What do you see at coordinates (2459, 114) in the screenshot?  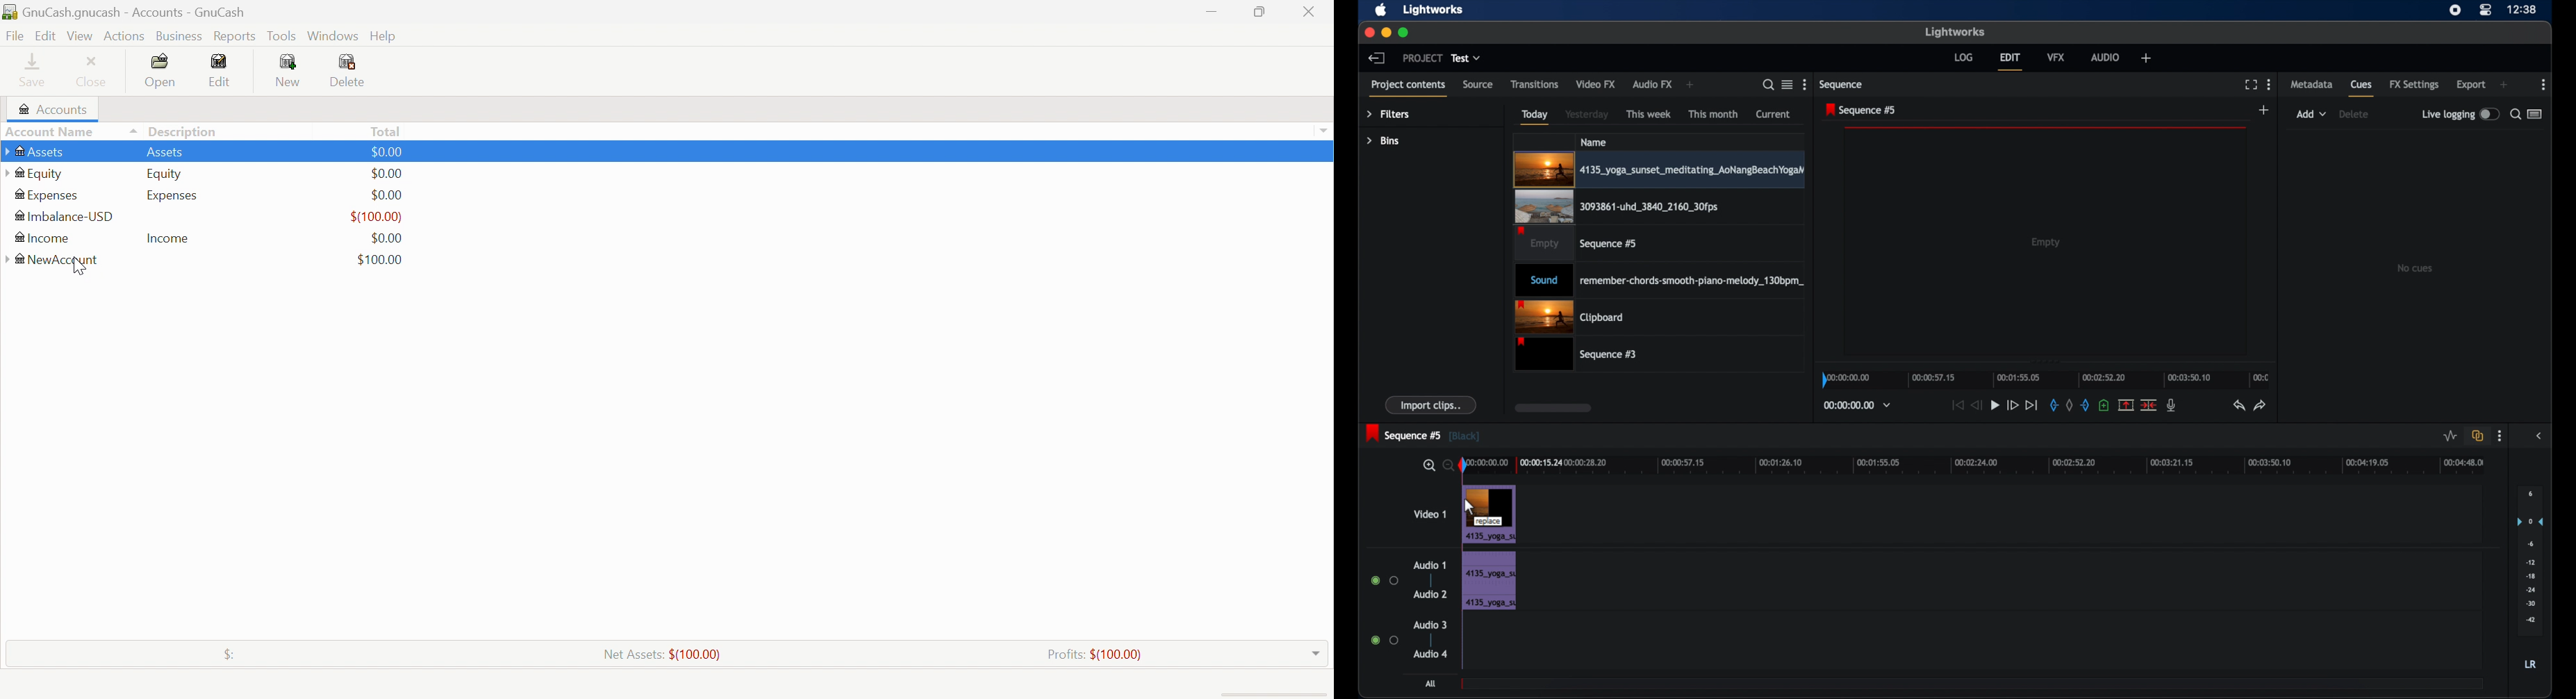 I see `live logging` at bounding box center [2459, 114].